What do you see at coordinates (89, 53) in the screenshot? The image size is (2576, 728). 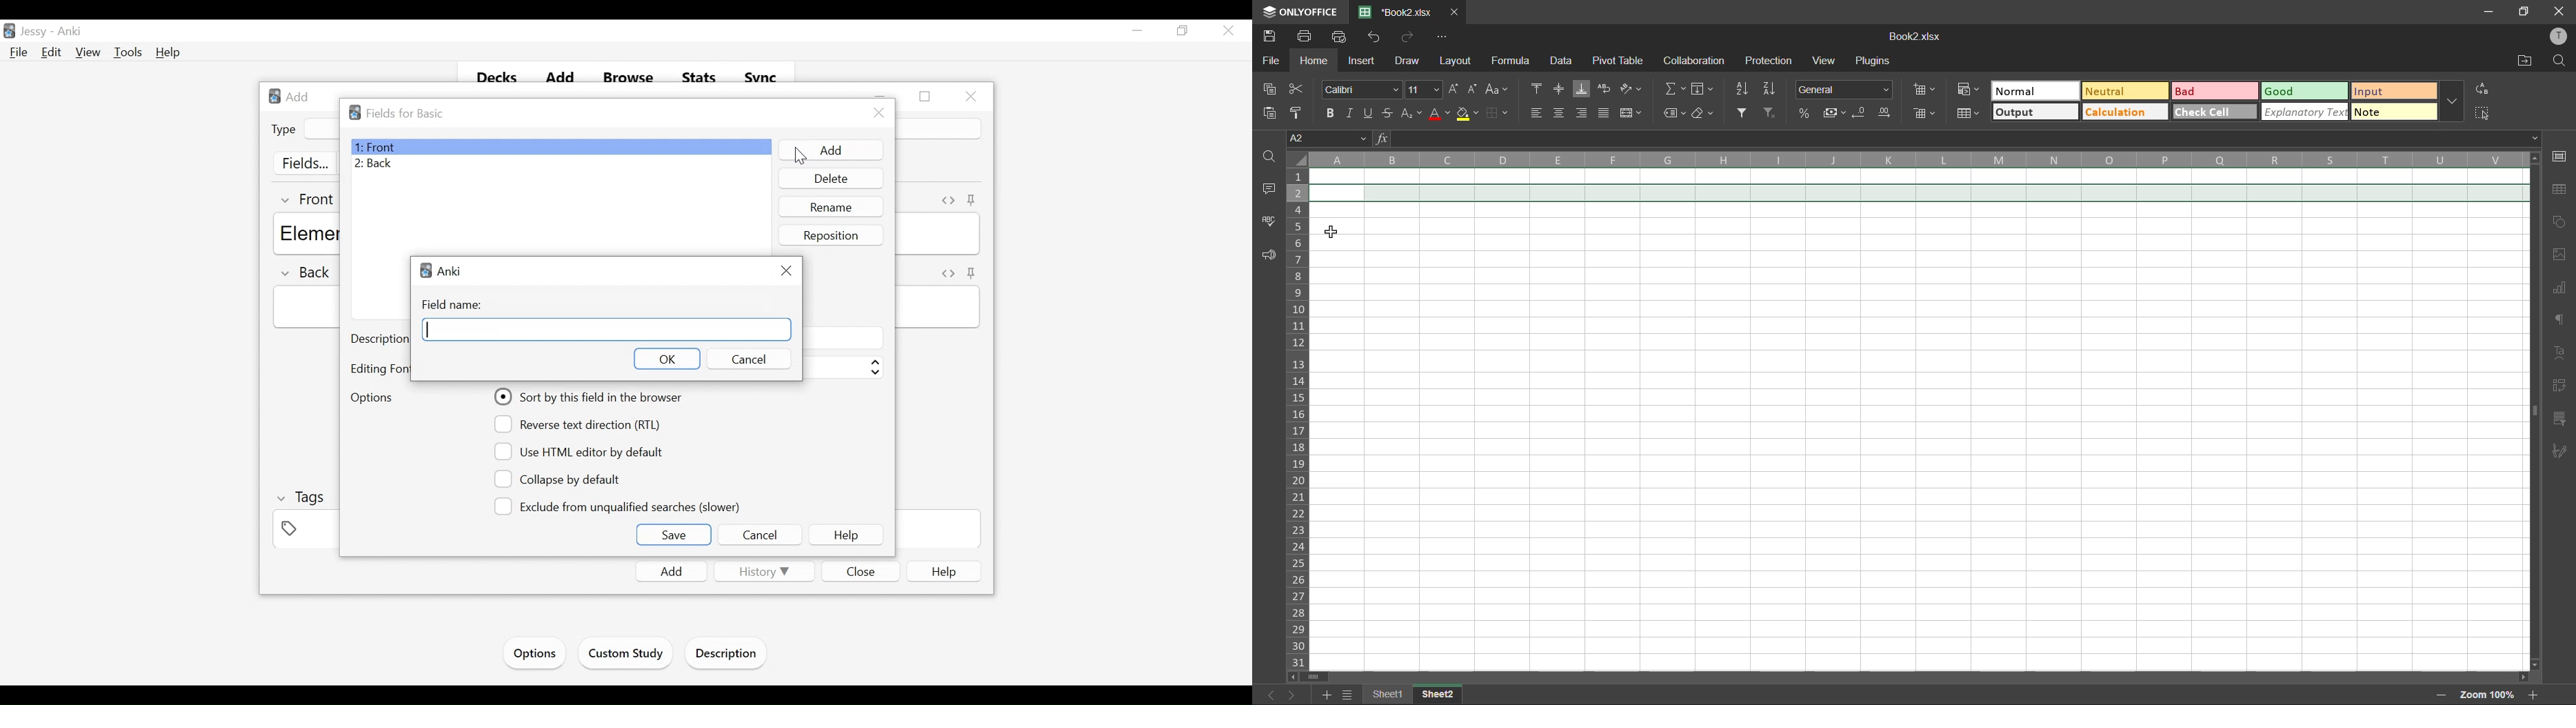 I see `View` at bounding box center [89, 53].